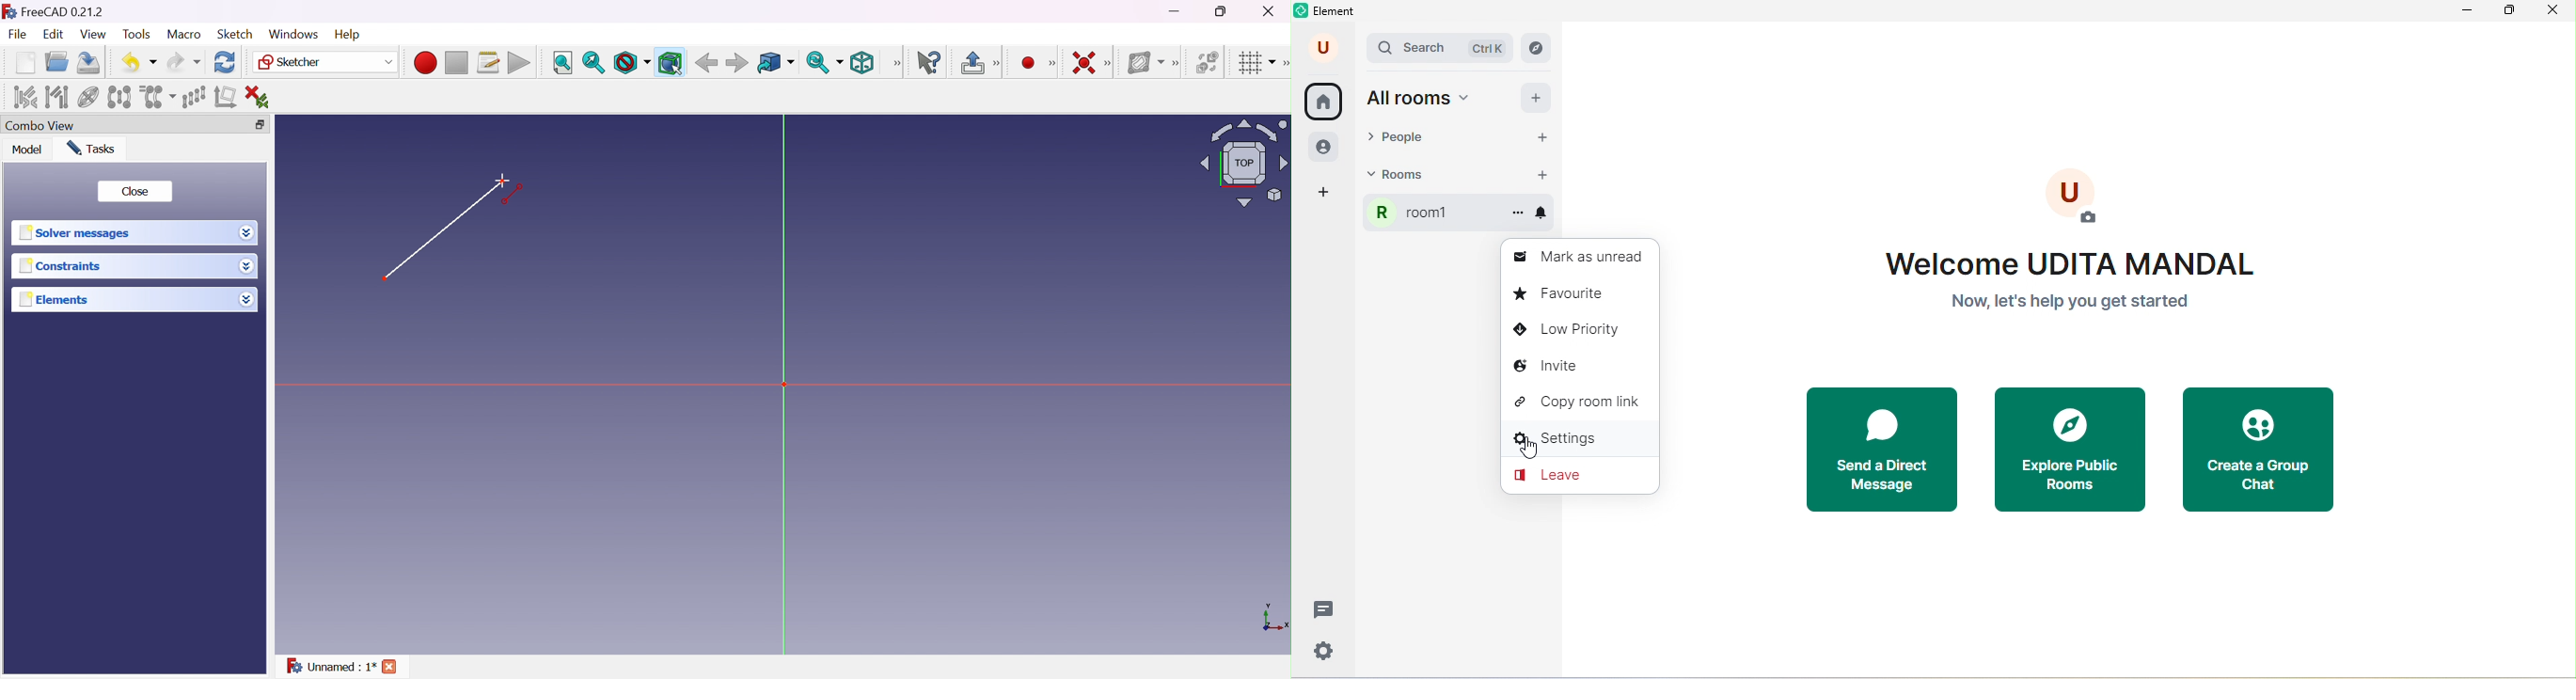  I want to click on Rectangular array, so click(193, 96).